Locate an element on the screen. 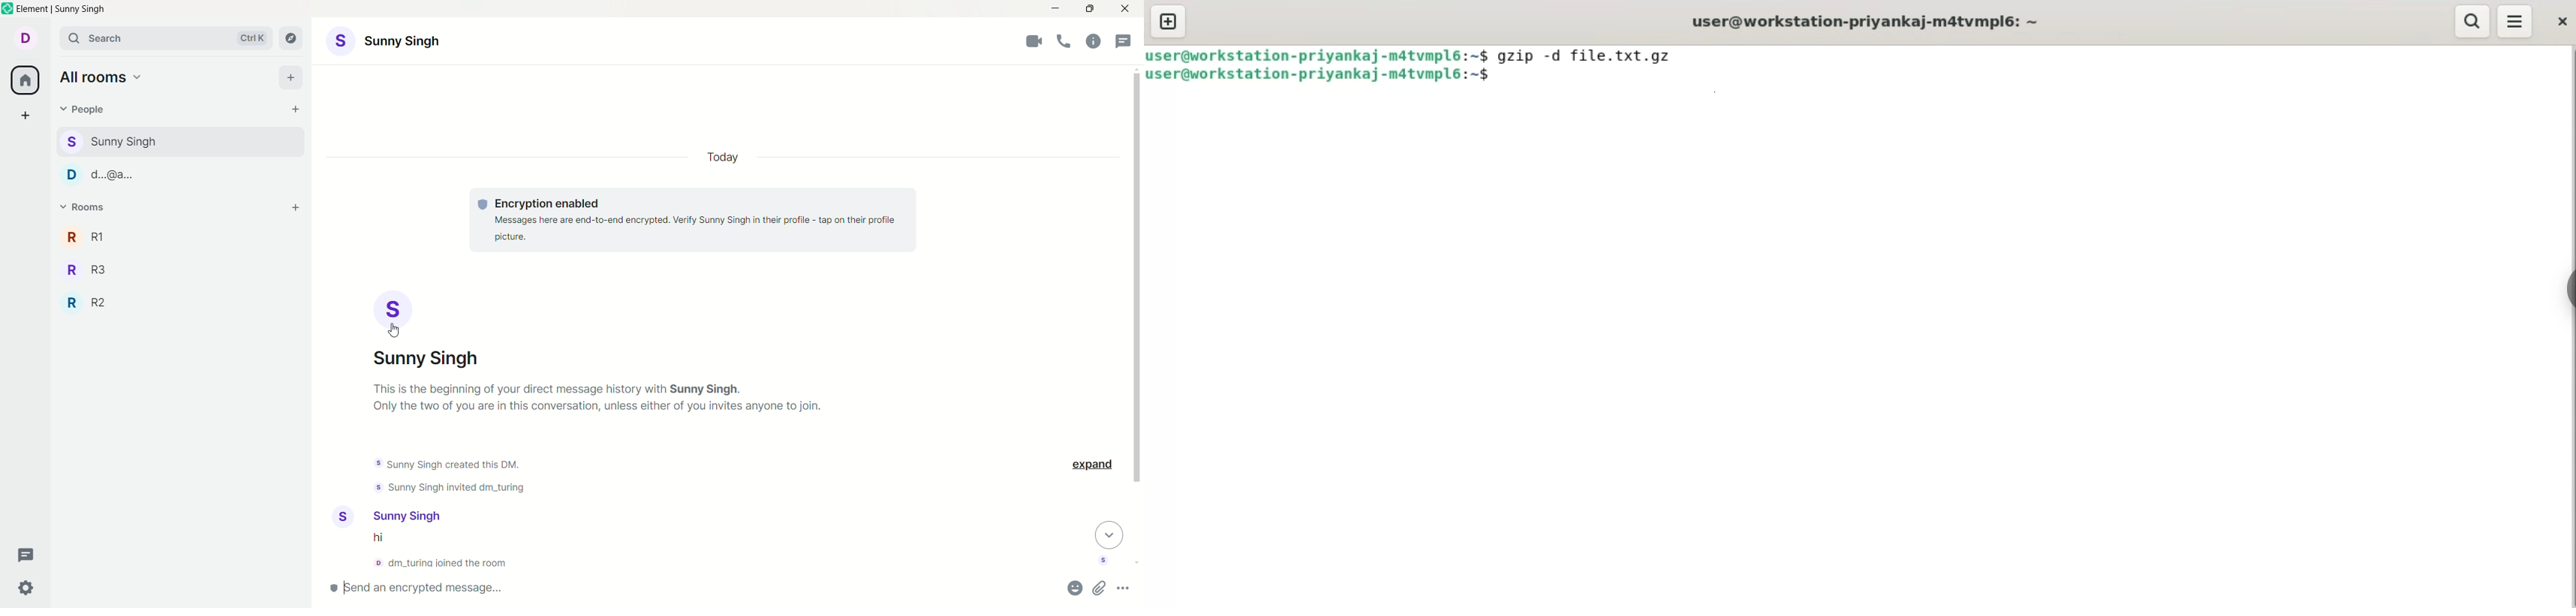 The width and height of the screenshot is (2576, 616). element is located at coordinates (64, 10).